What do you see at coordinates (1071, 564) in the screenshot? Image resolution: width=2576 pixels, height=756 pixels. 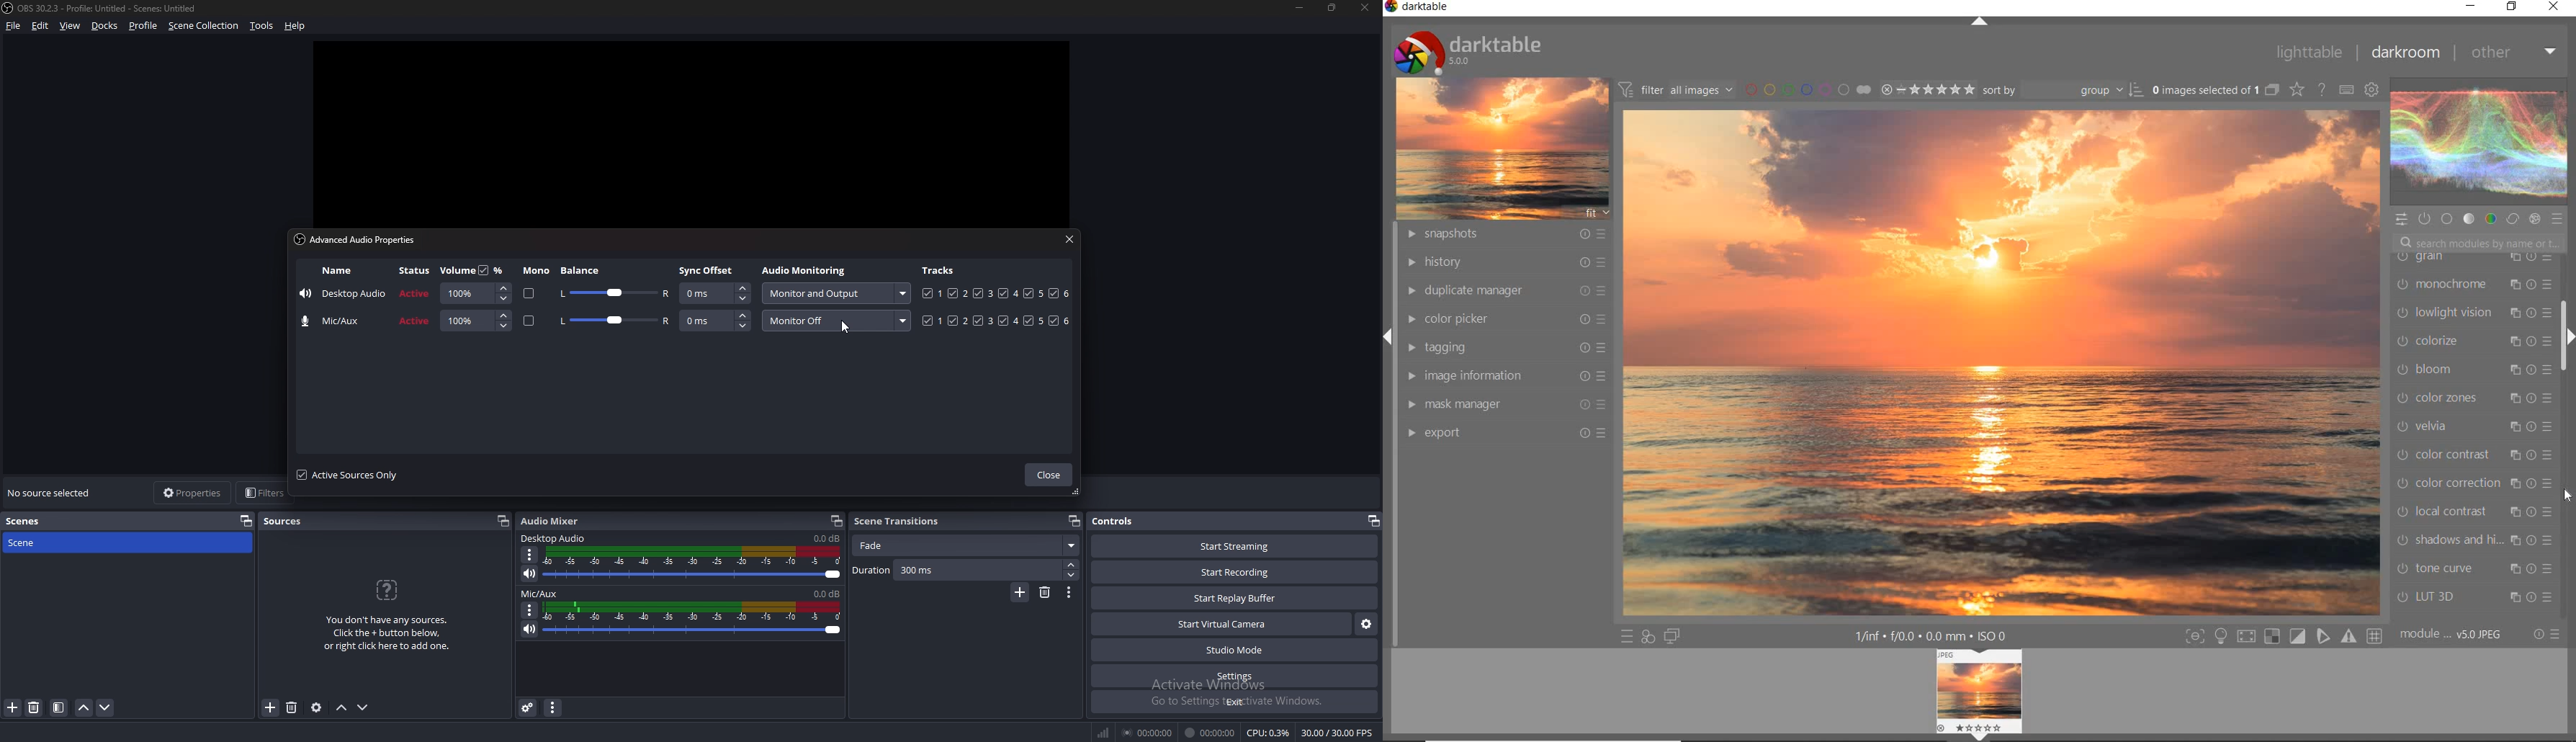 I see `increase duration` at bounding box center [1071, 564].